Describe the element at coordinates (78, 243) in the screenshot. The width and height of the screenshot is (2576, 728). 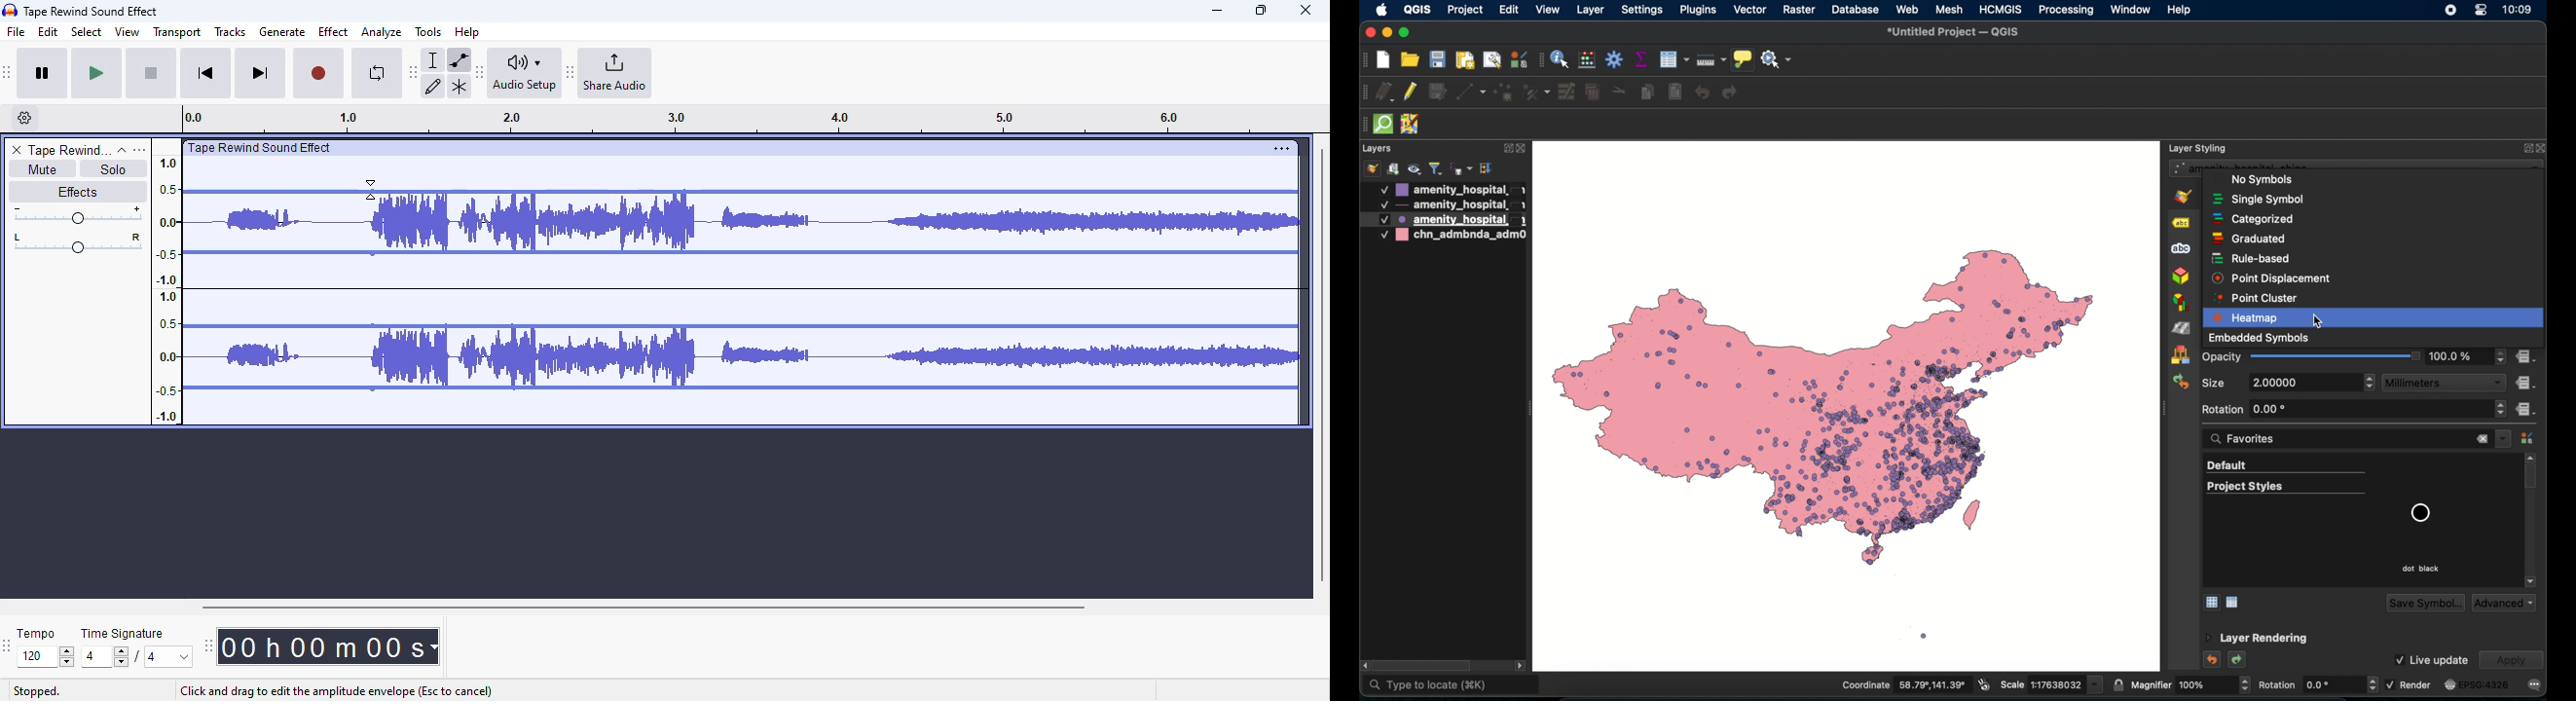
I see `Pan left/right` at that location.